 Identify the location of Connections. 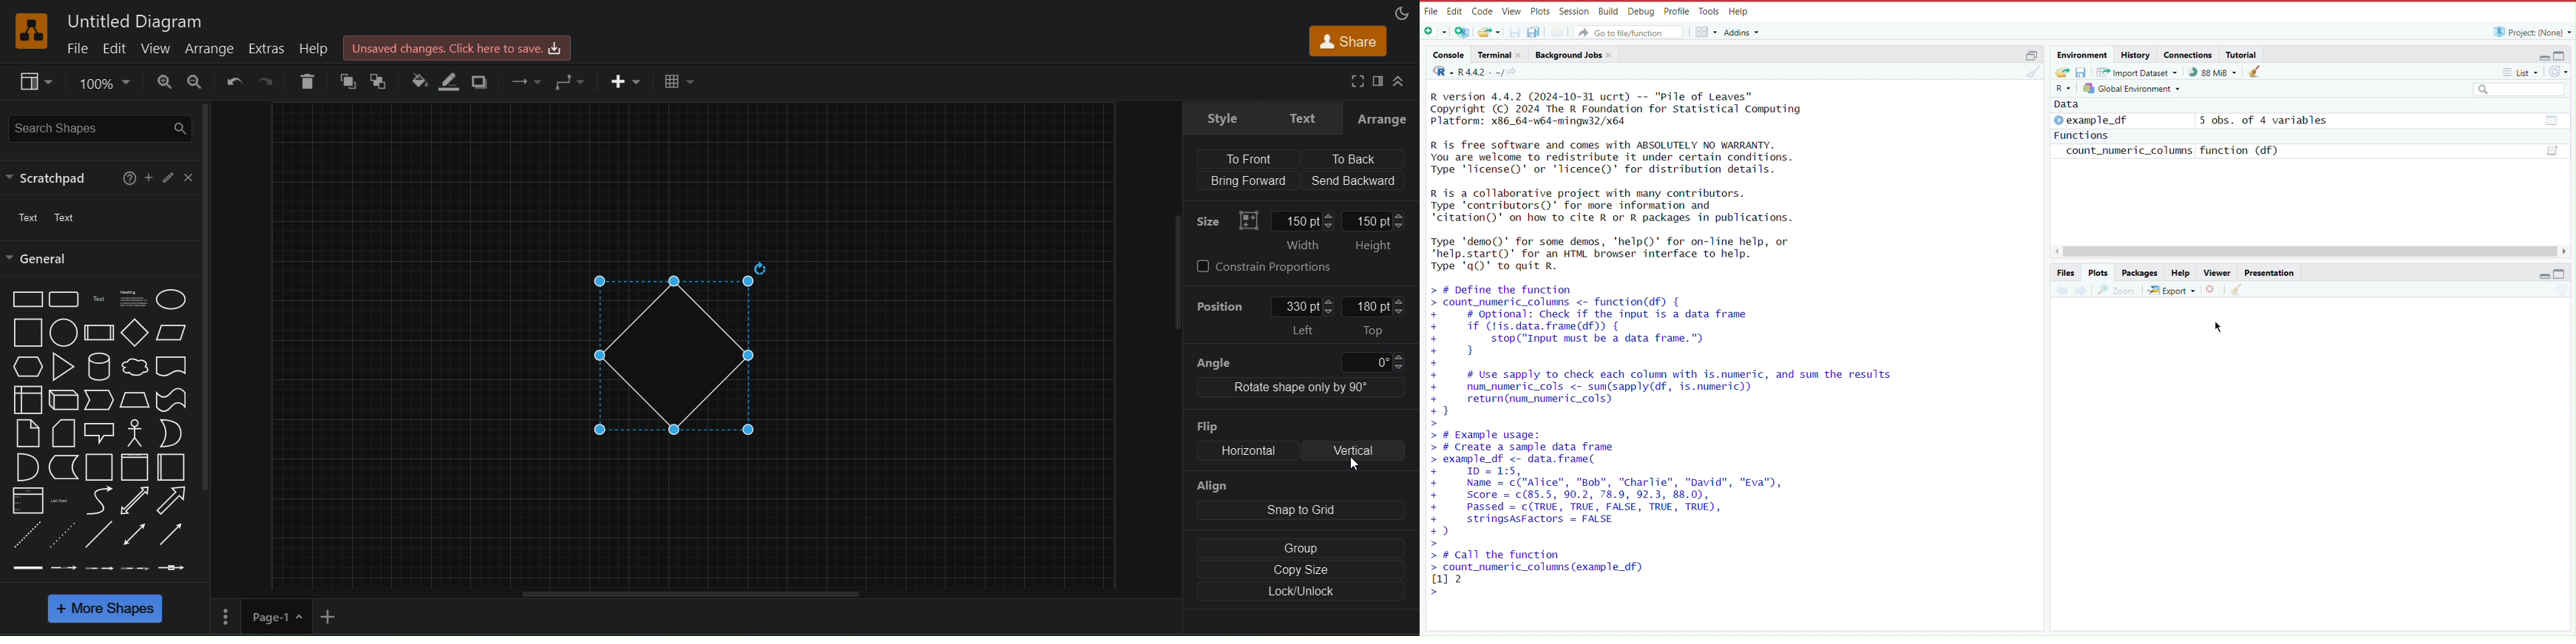
(2189, 54).